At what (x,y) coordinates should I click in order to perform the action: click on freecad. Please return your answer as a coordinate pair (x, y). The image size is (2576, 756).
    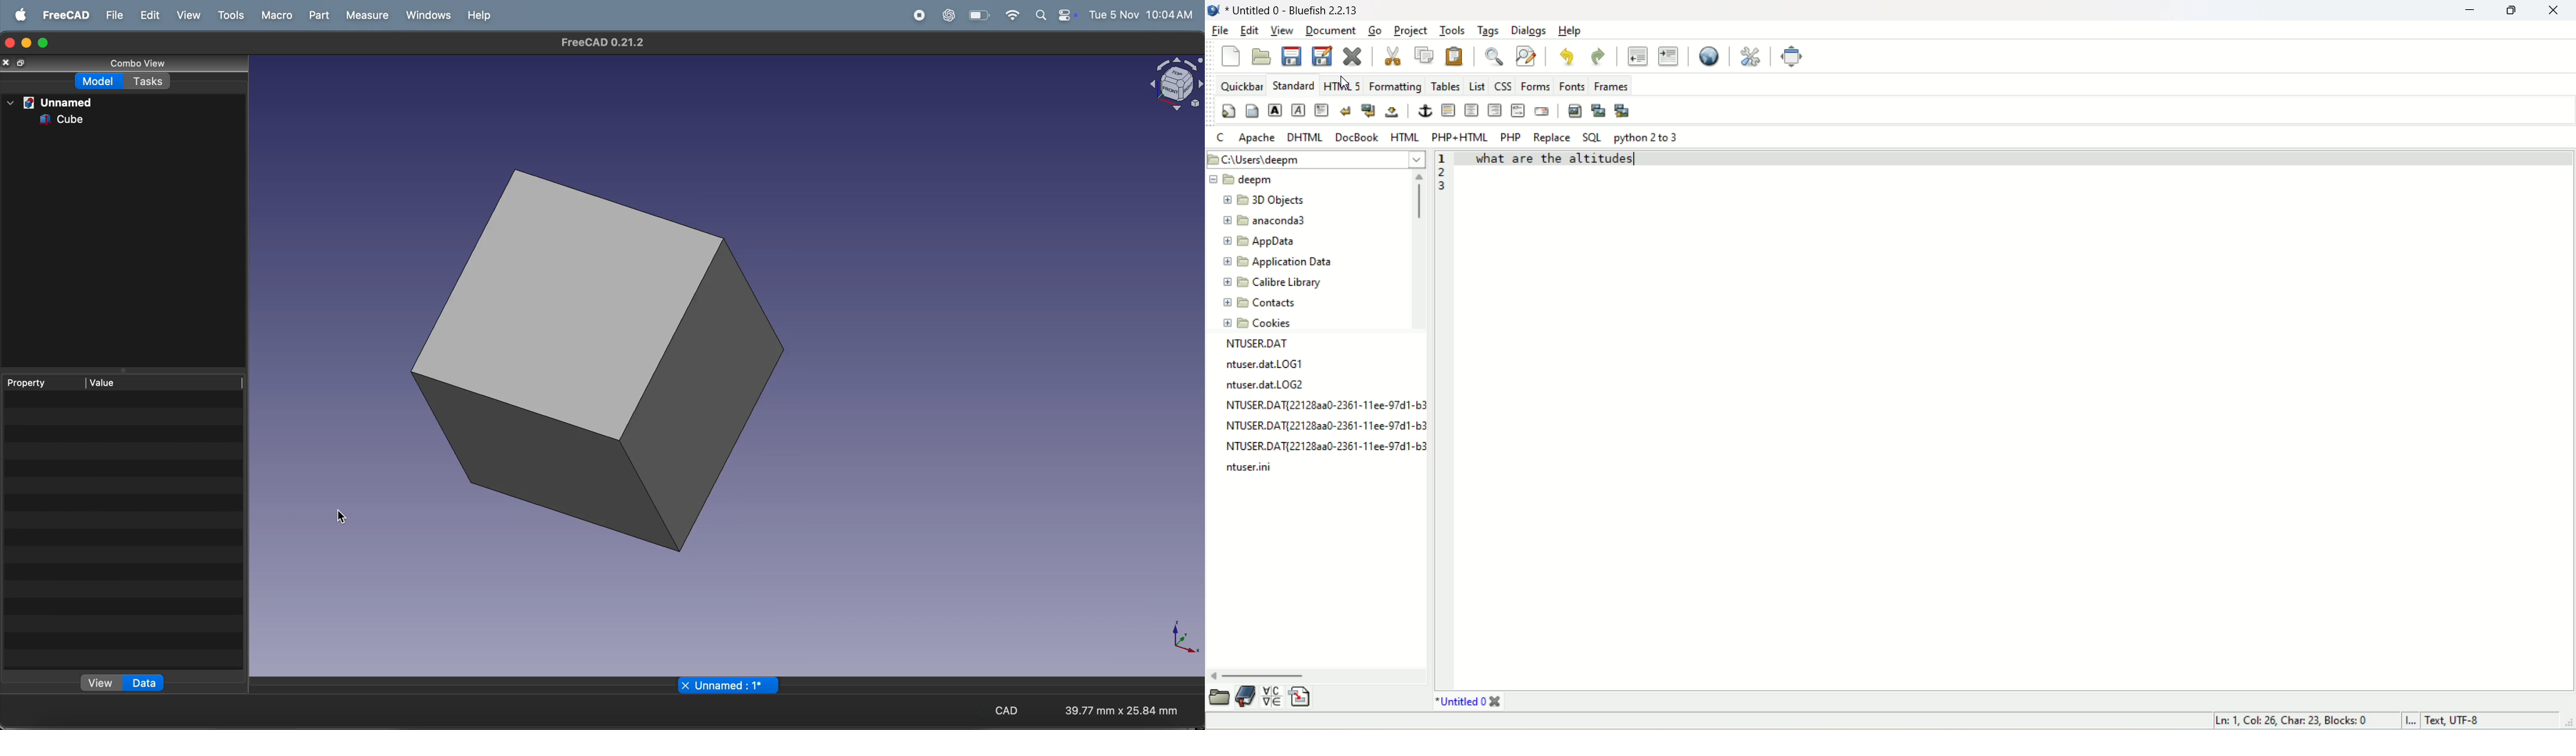
    Looking at the image, I should click on (65, 15).